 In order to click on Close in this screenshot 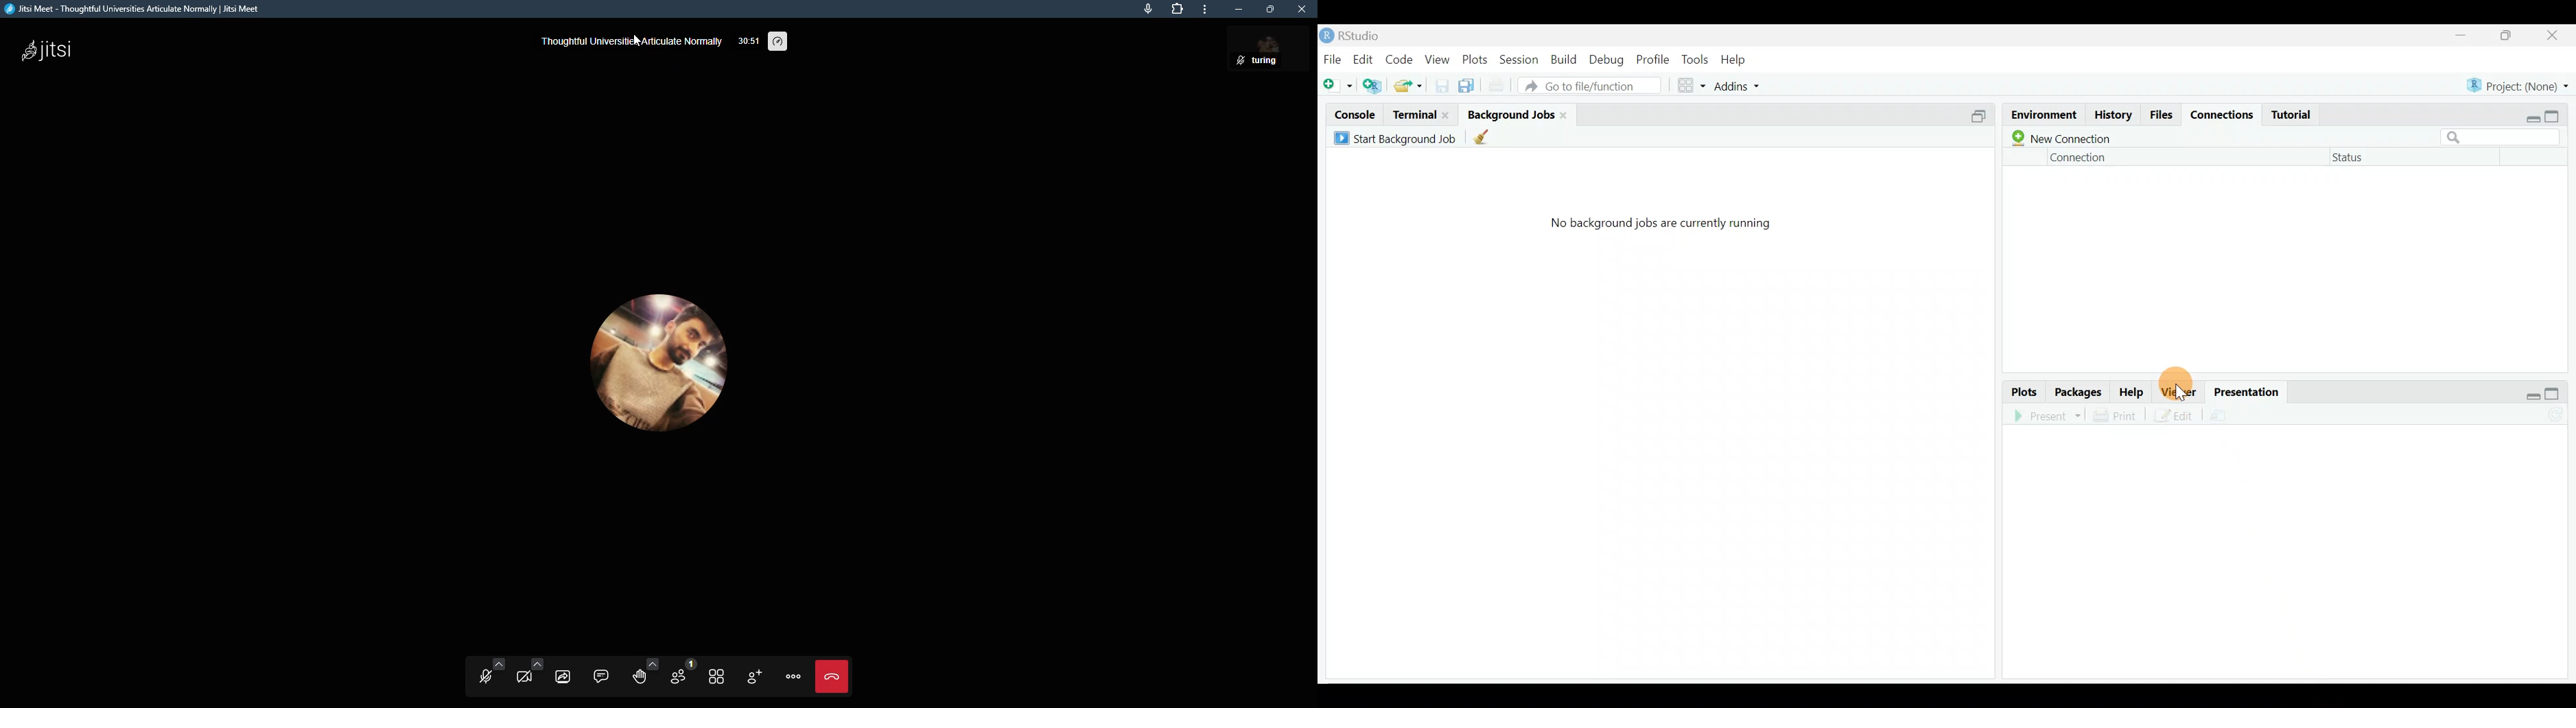, I will do `click(2554, 36)`.